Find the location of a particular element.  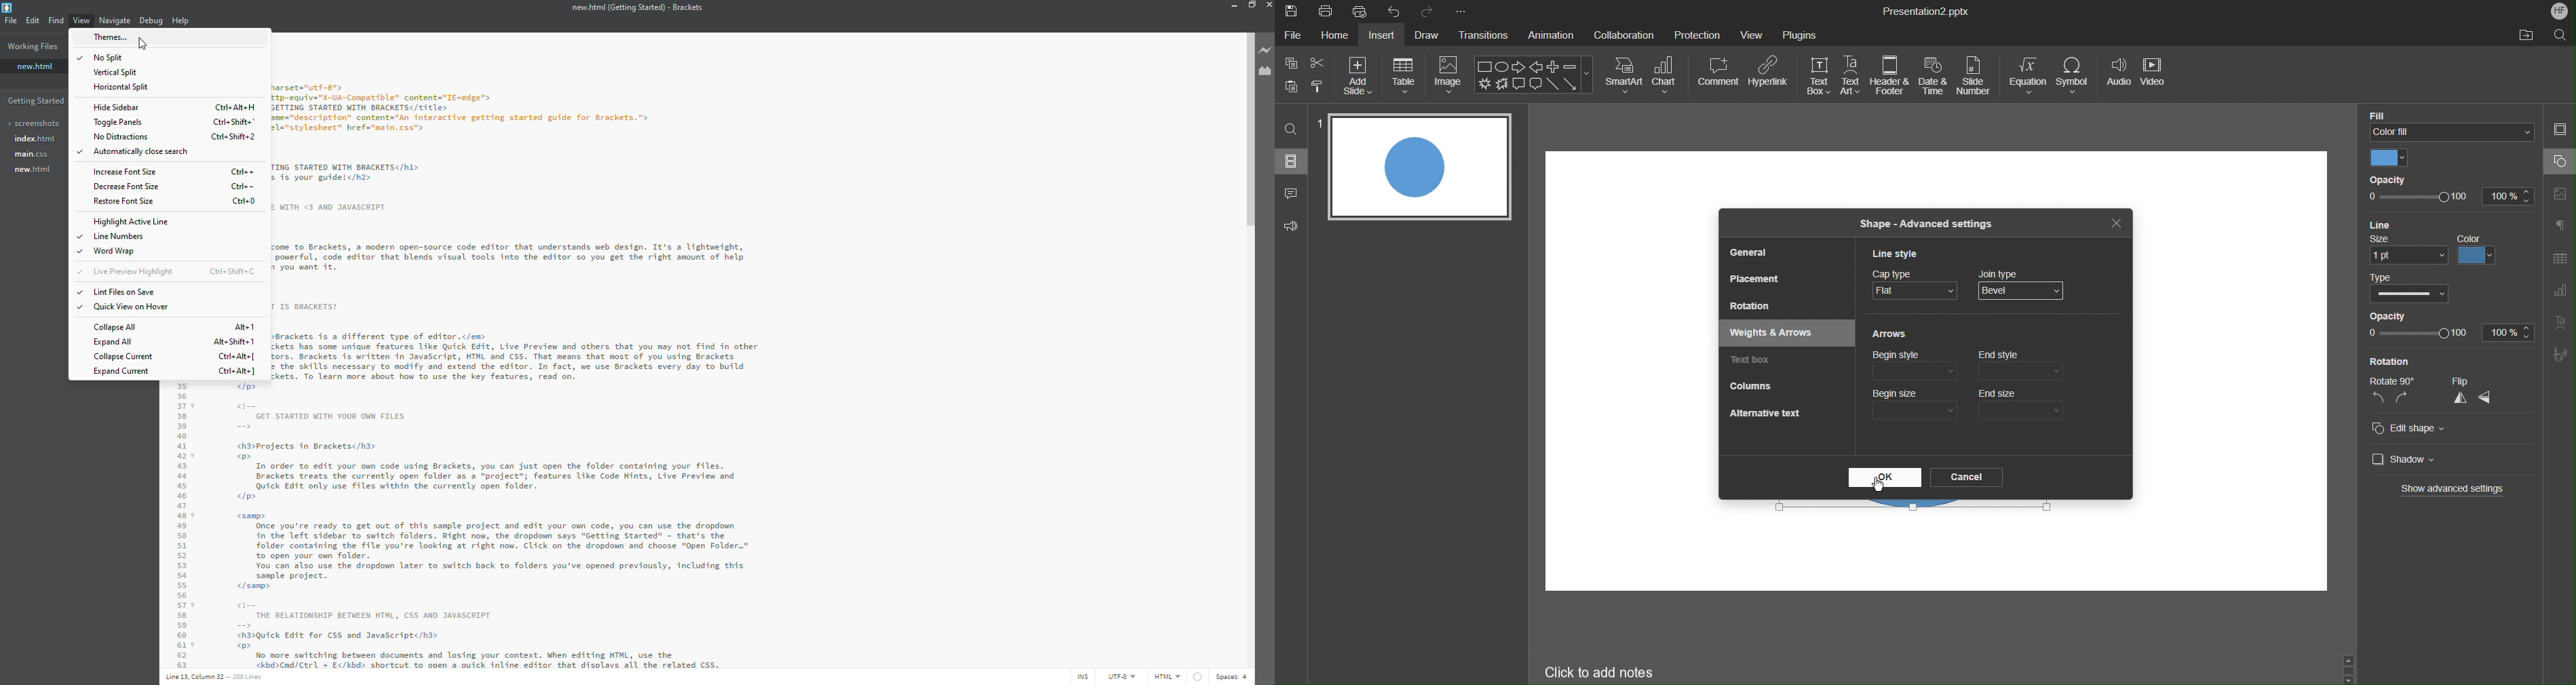

Insert is located at coordinates (1385, 36).